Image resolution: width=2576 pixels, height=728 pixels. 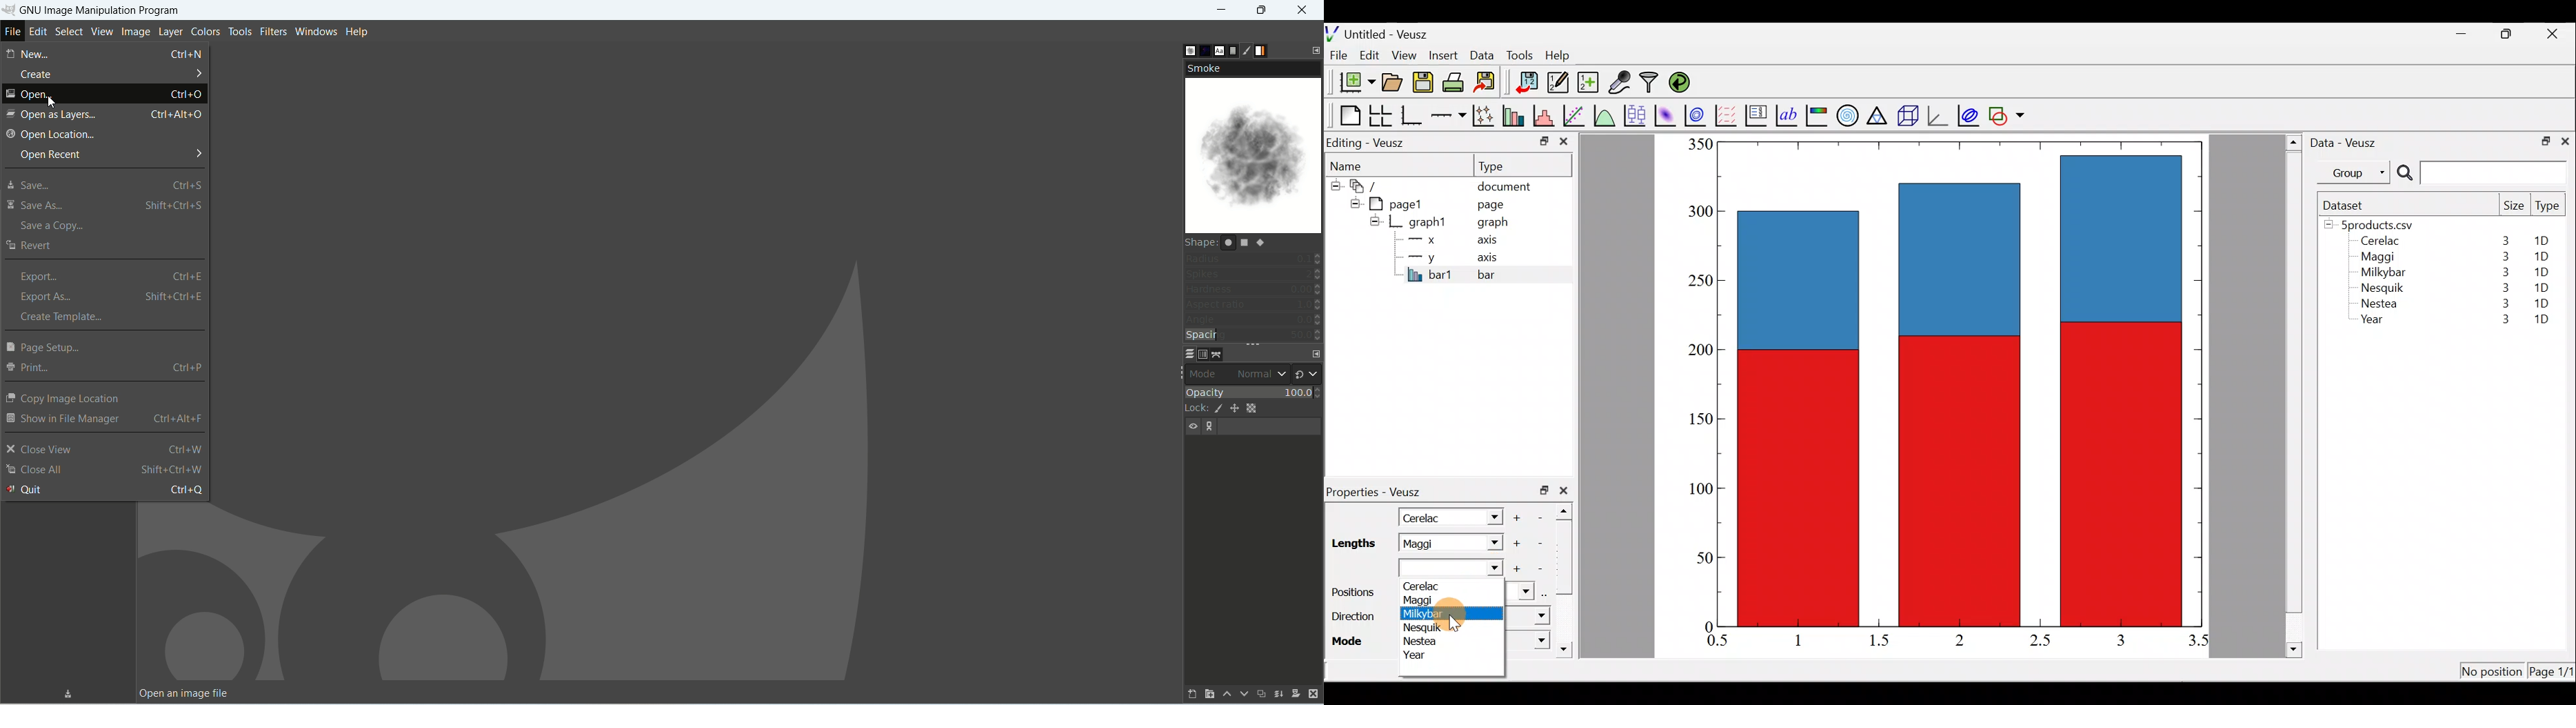 What do you see at coordinates (1305, 8) in the screenshot?
I see `close` at bounding box center [1305, 8].